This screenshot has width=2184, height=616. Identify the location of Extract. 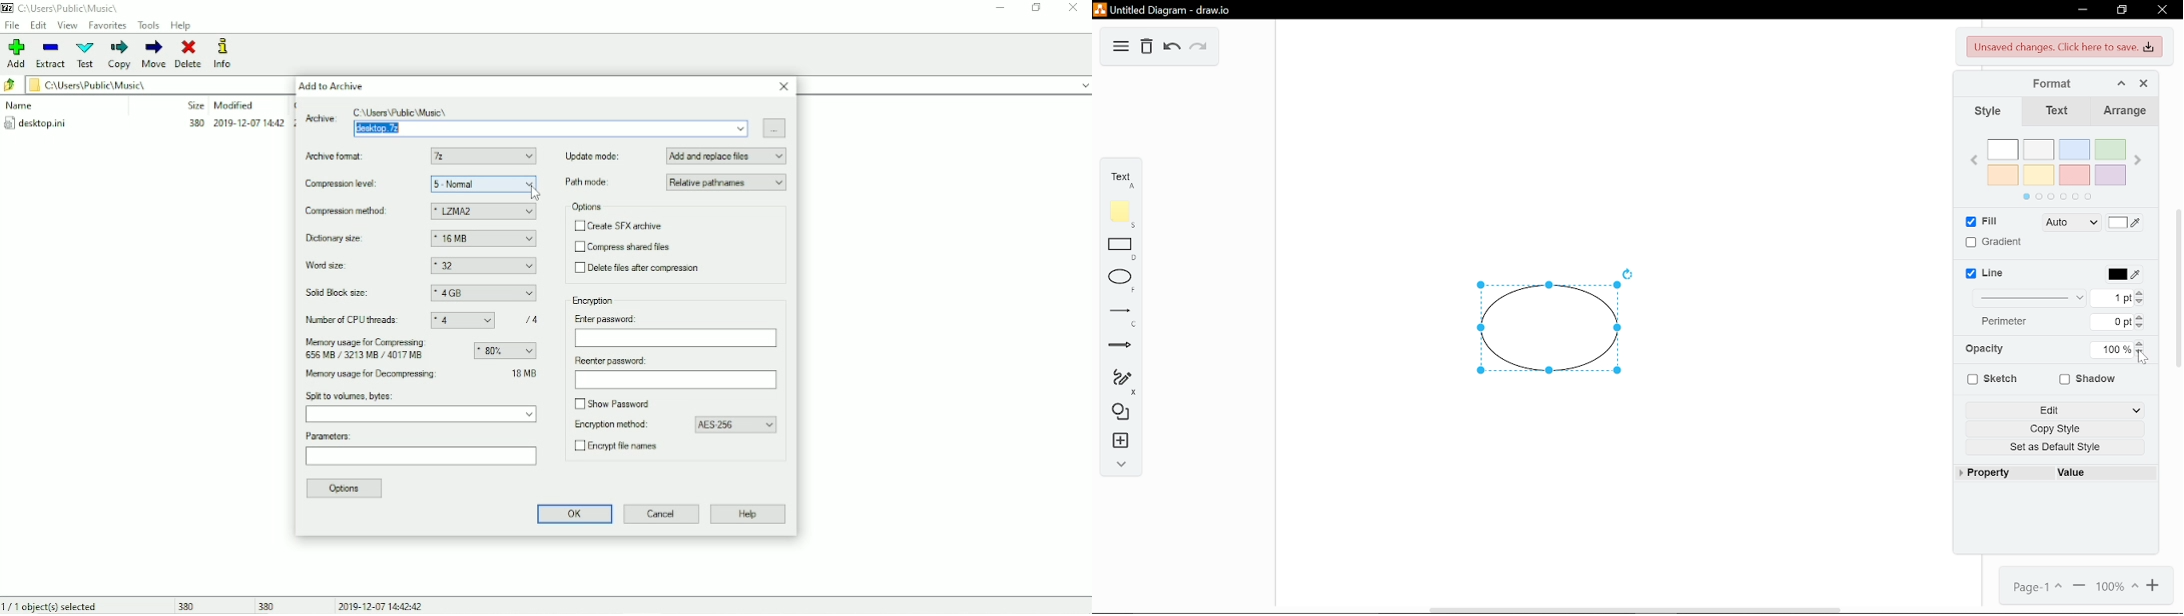
(50, 54).